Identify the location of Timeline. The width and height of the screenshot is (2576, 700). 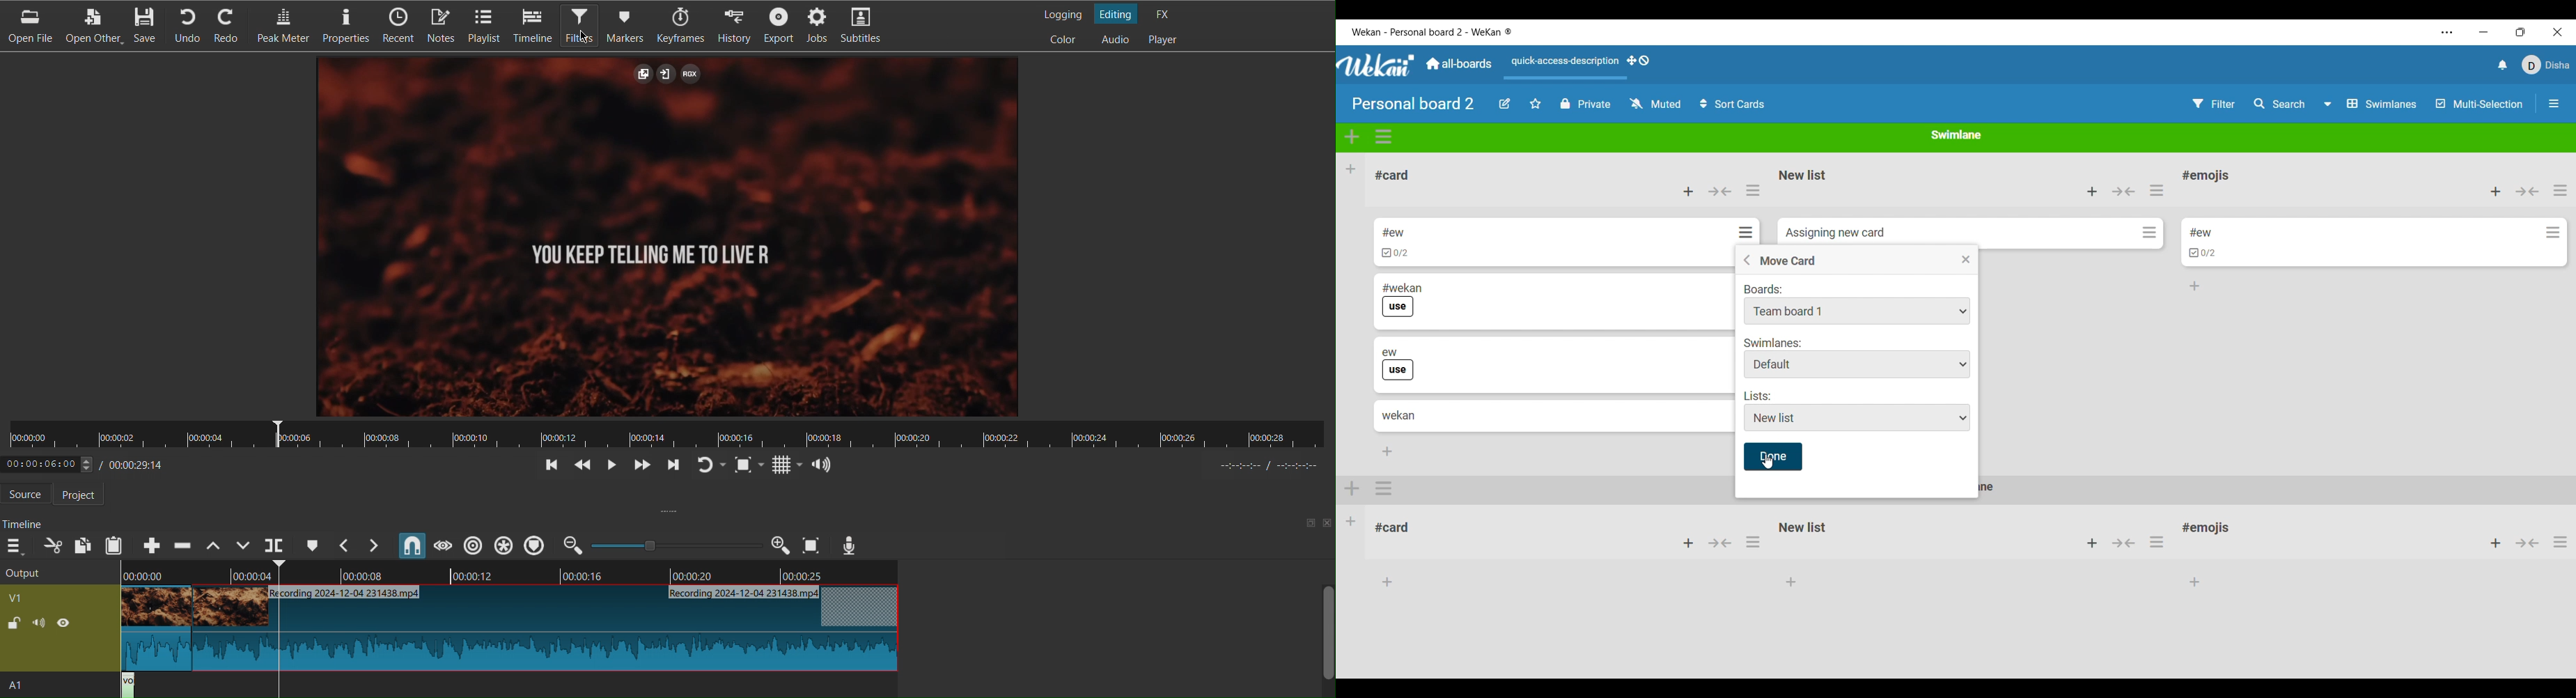
(512, 571).